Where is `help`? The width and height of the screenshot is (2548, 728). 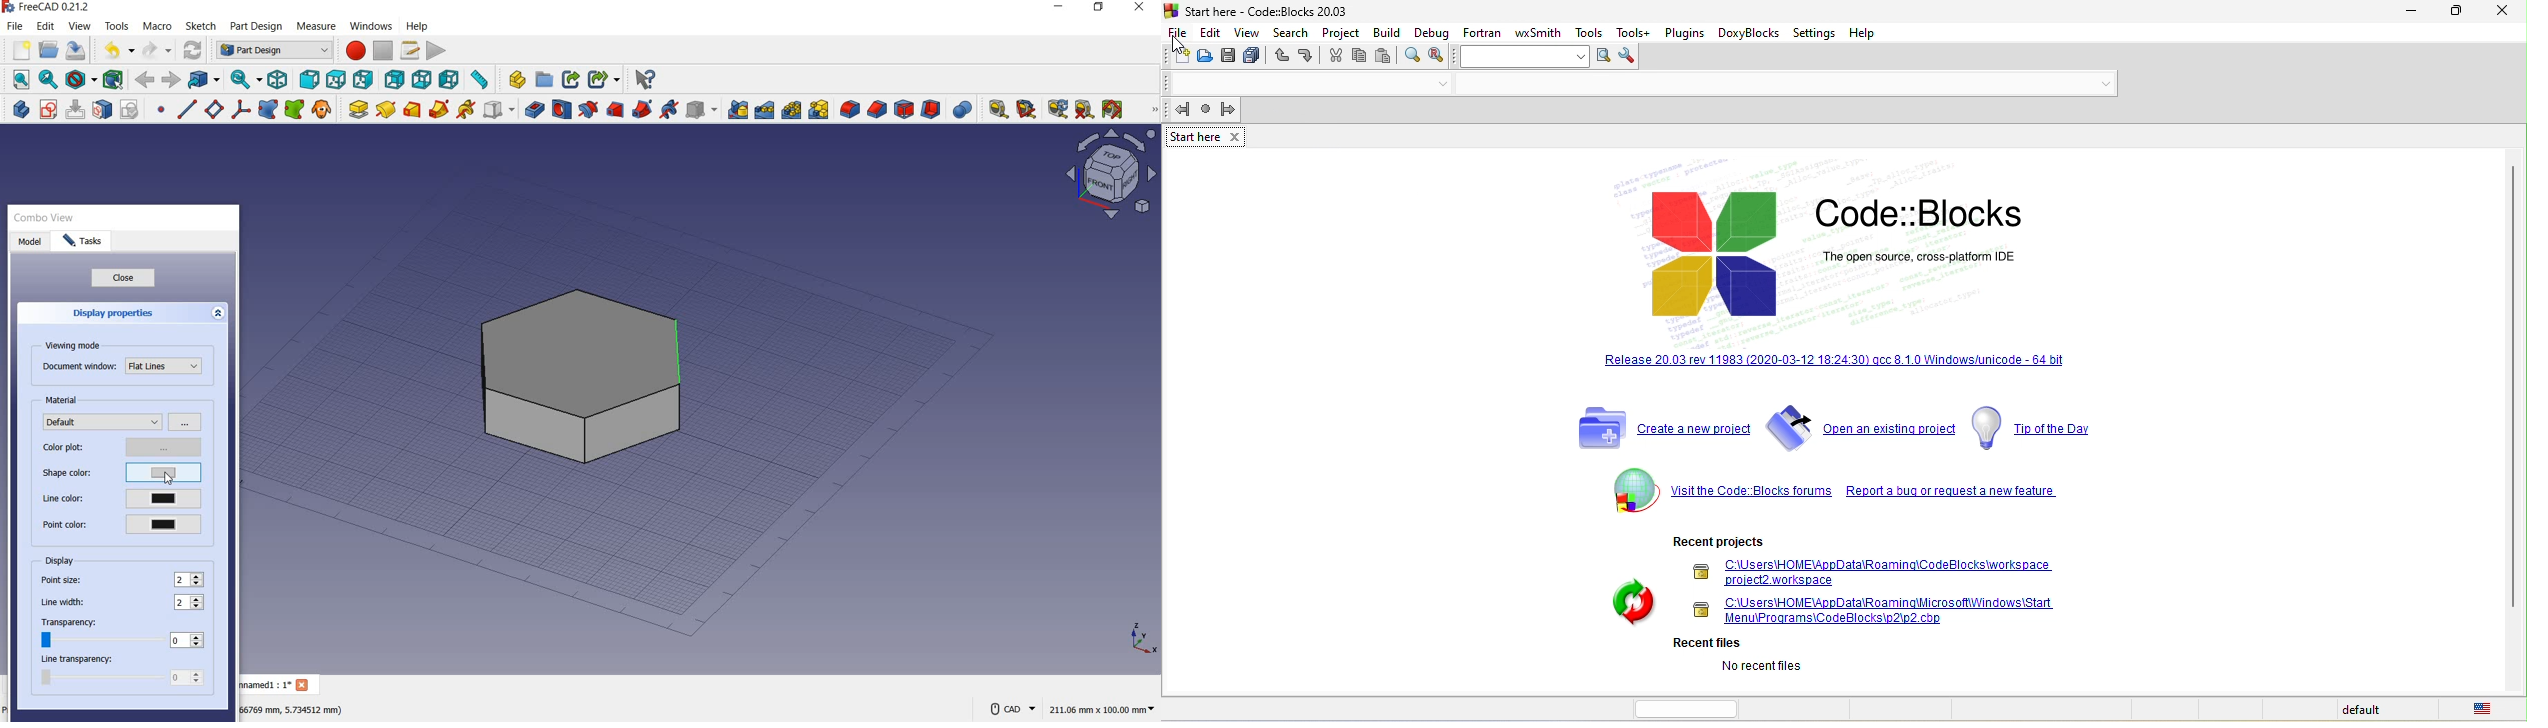
help is located at coordinates (1871, 33).